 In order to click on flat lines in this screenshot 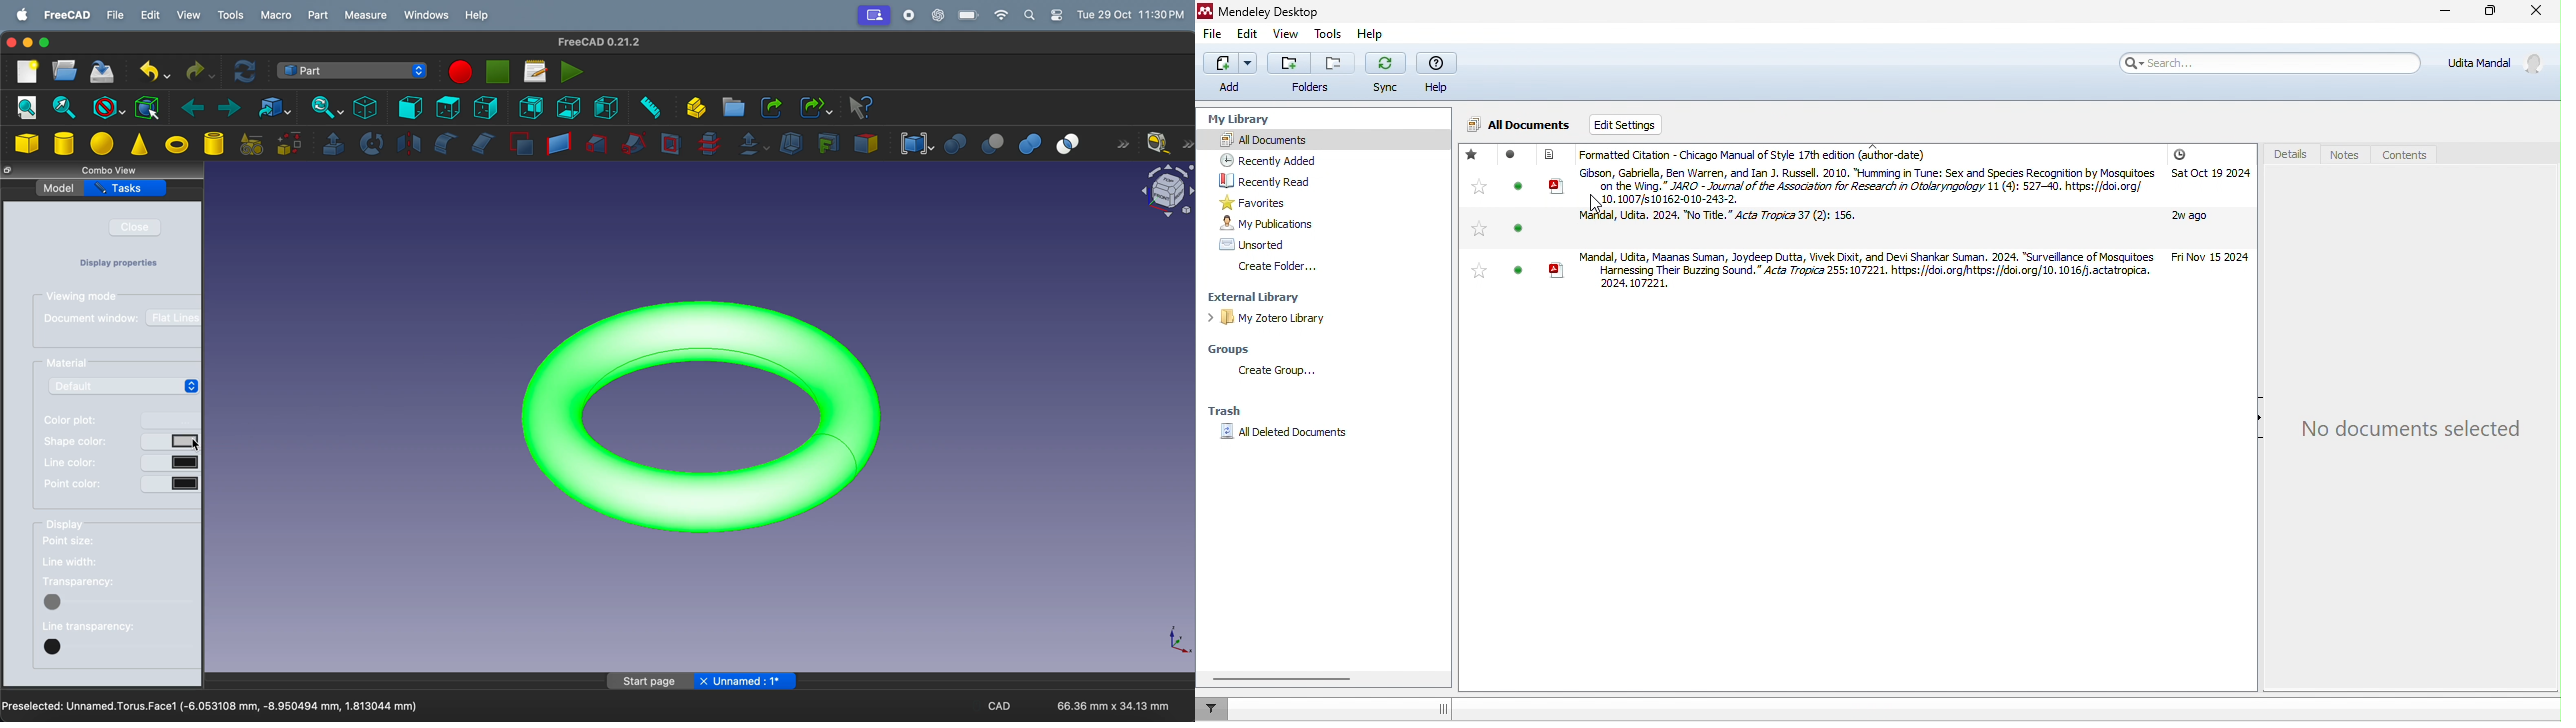, I will do `click(173, 318)`.